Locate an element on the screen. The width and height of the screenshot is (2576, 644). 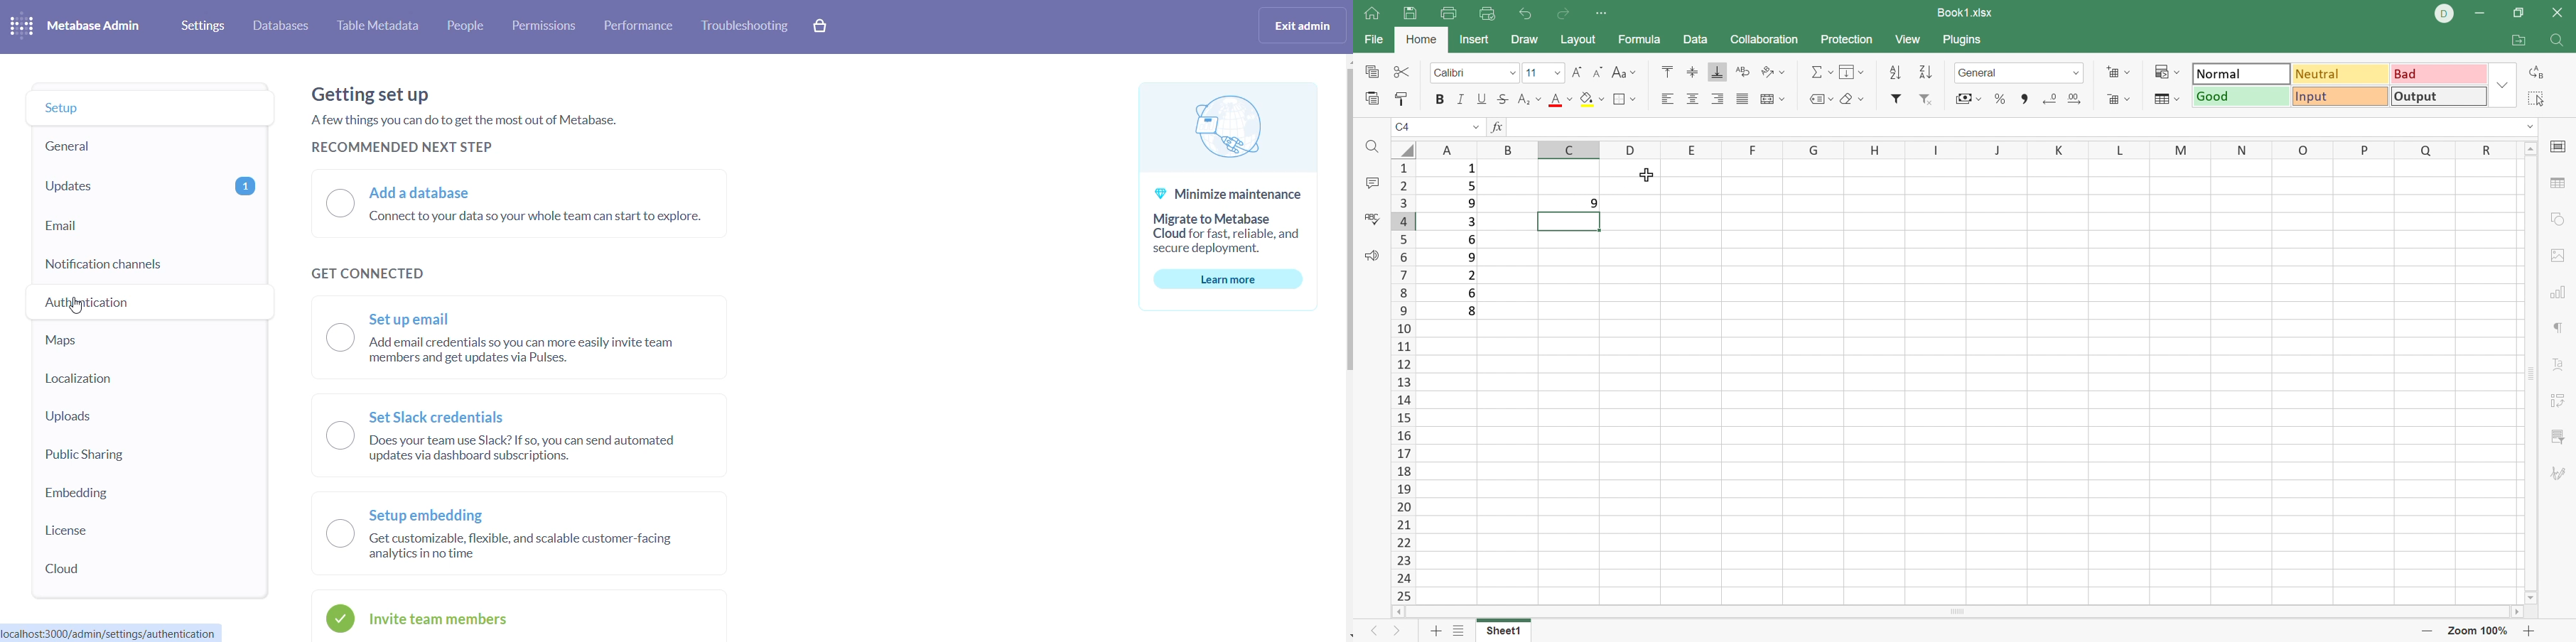
chart settings is located at coordinates (2559, 294).